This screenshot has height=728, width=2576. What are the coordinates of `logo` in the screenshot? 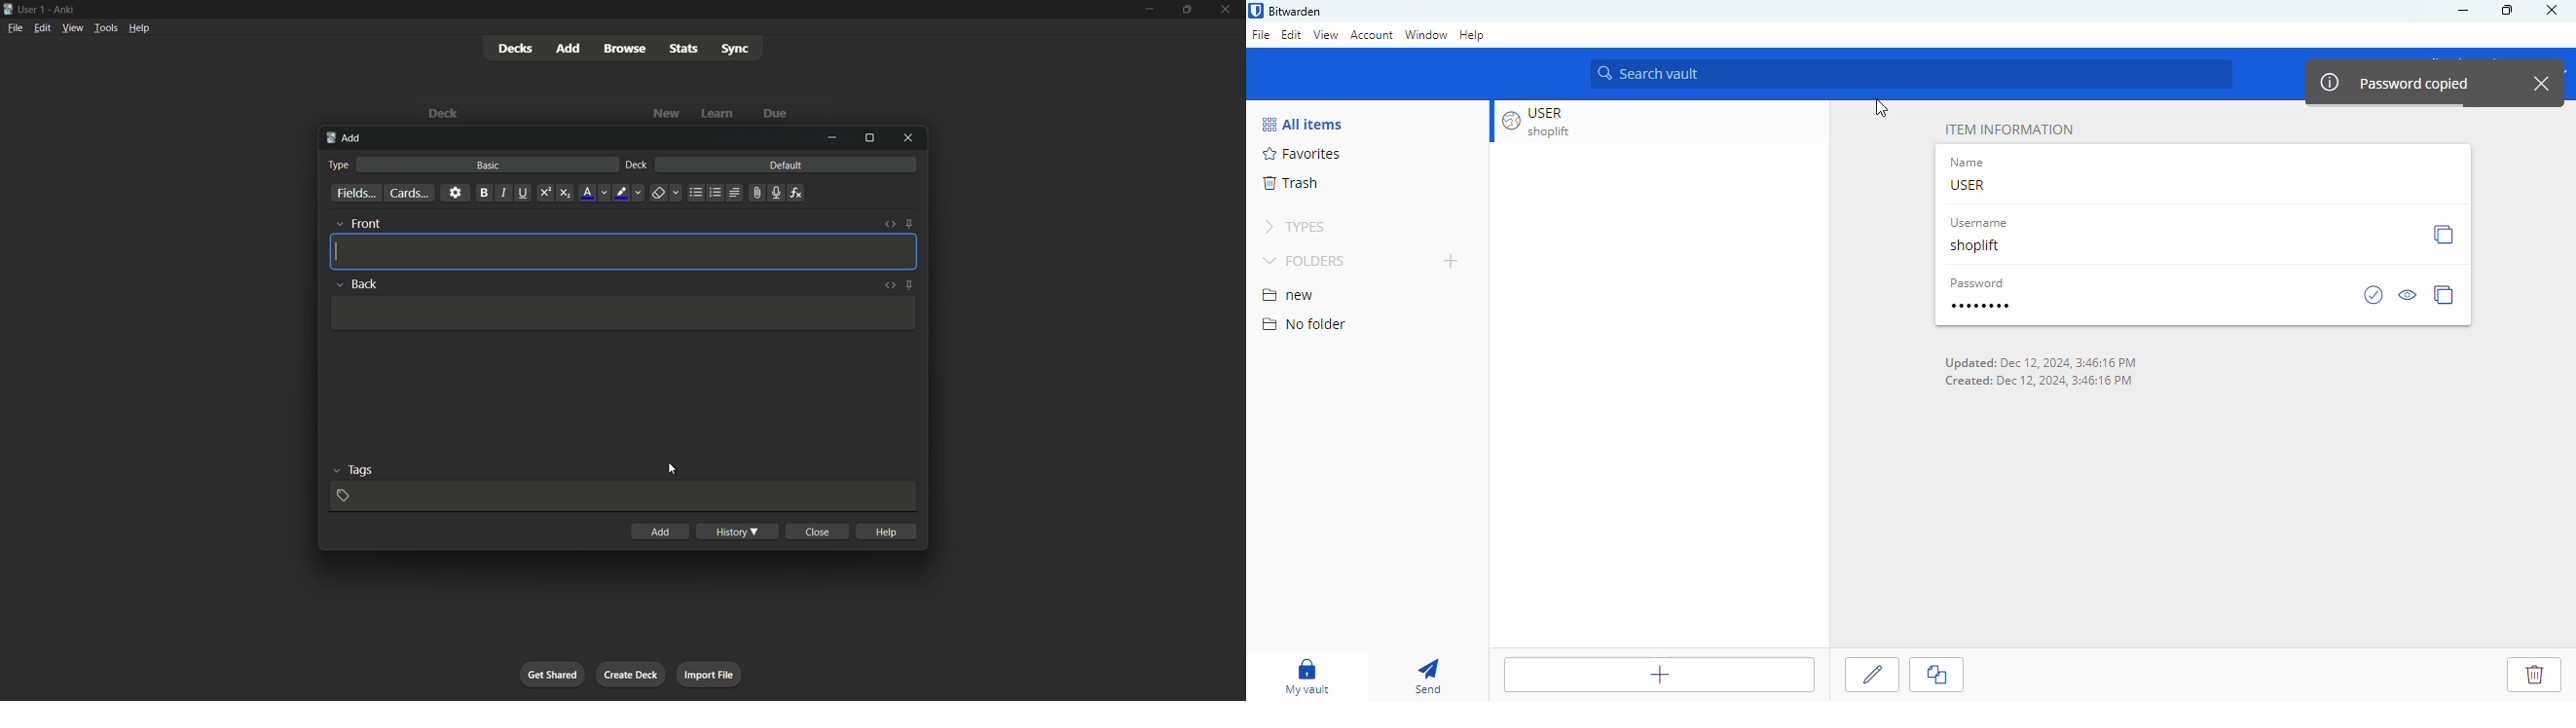 It's located at (1256, 10).